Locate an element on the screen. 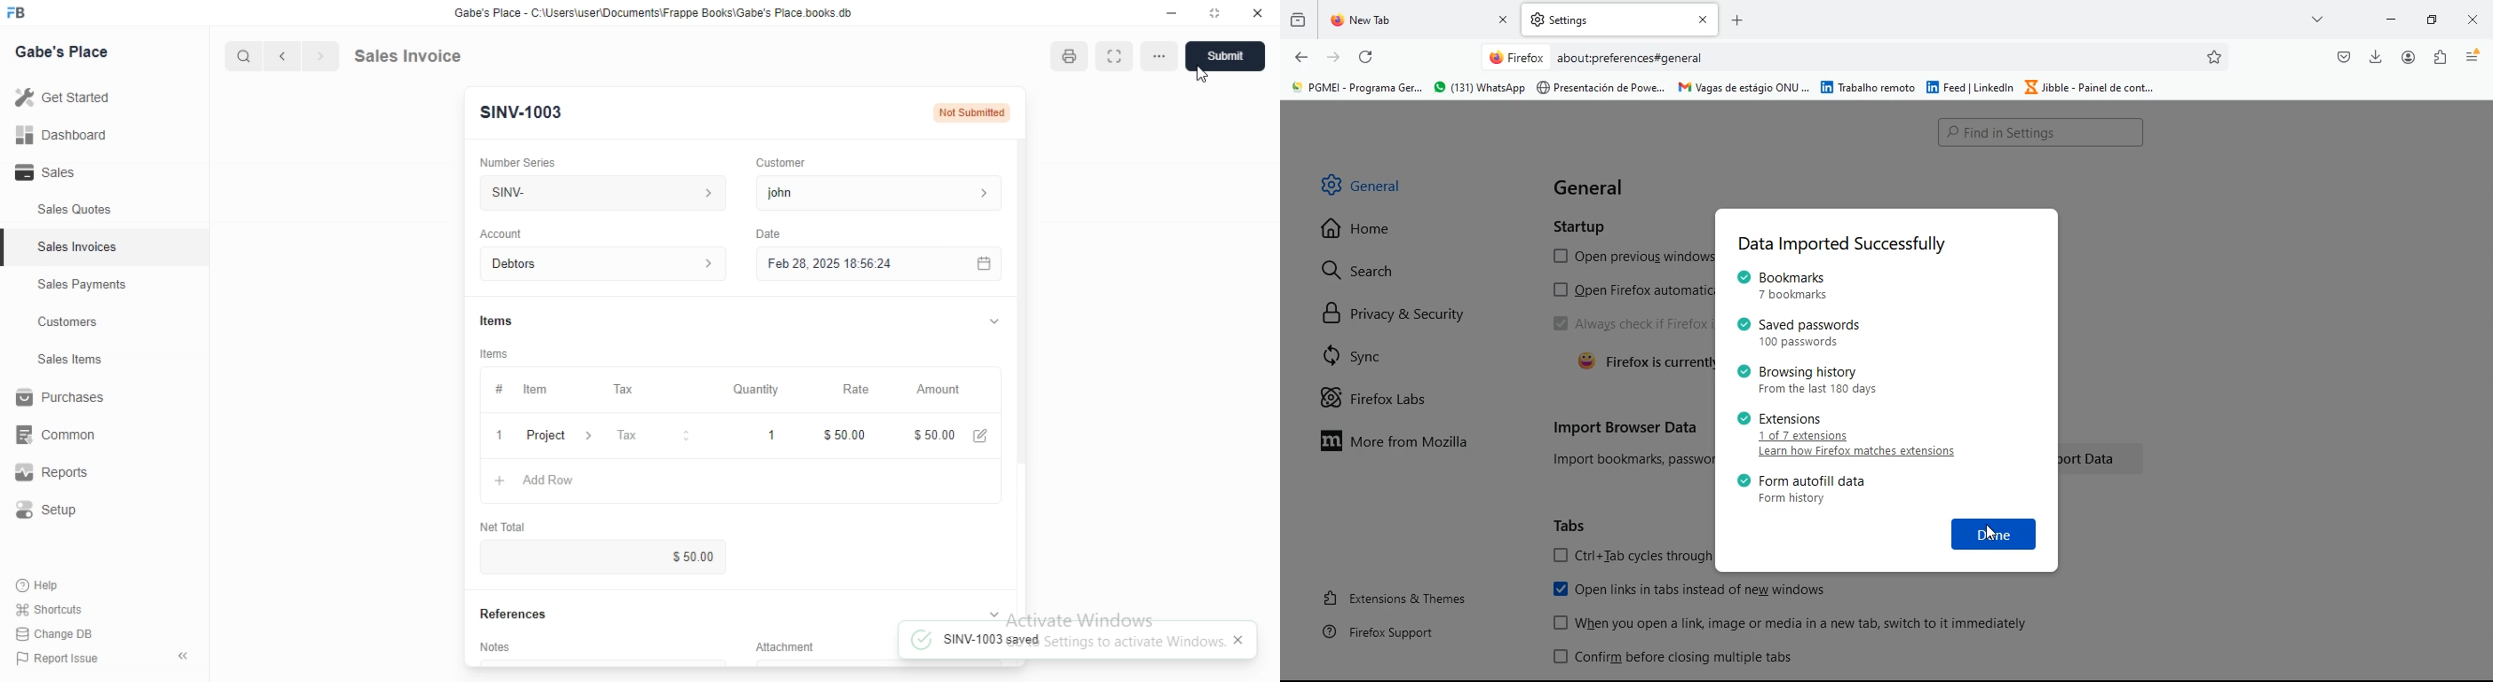 The image size is (2520, 700). Firefox is located at coordinates (1516, 57).